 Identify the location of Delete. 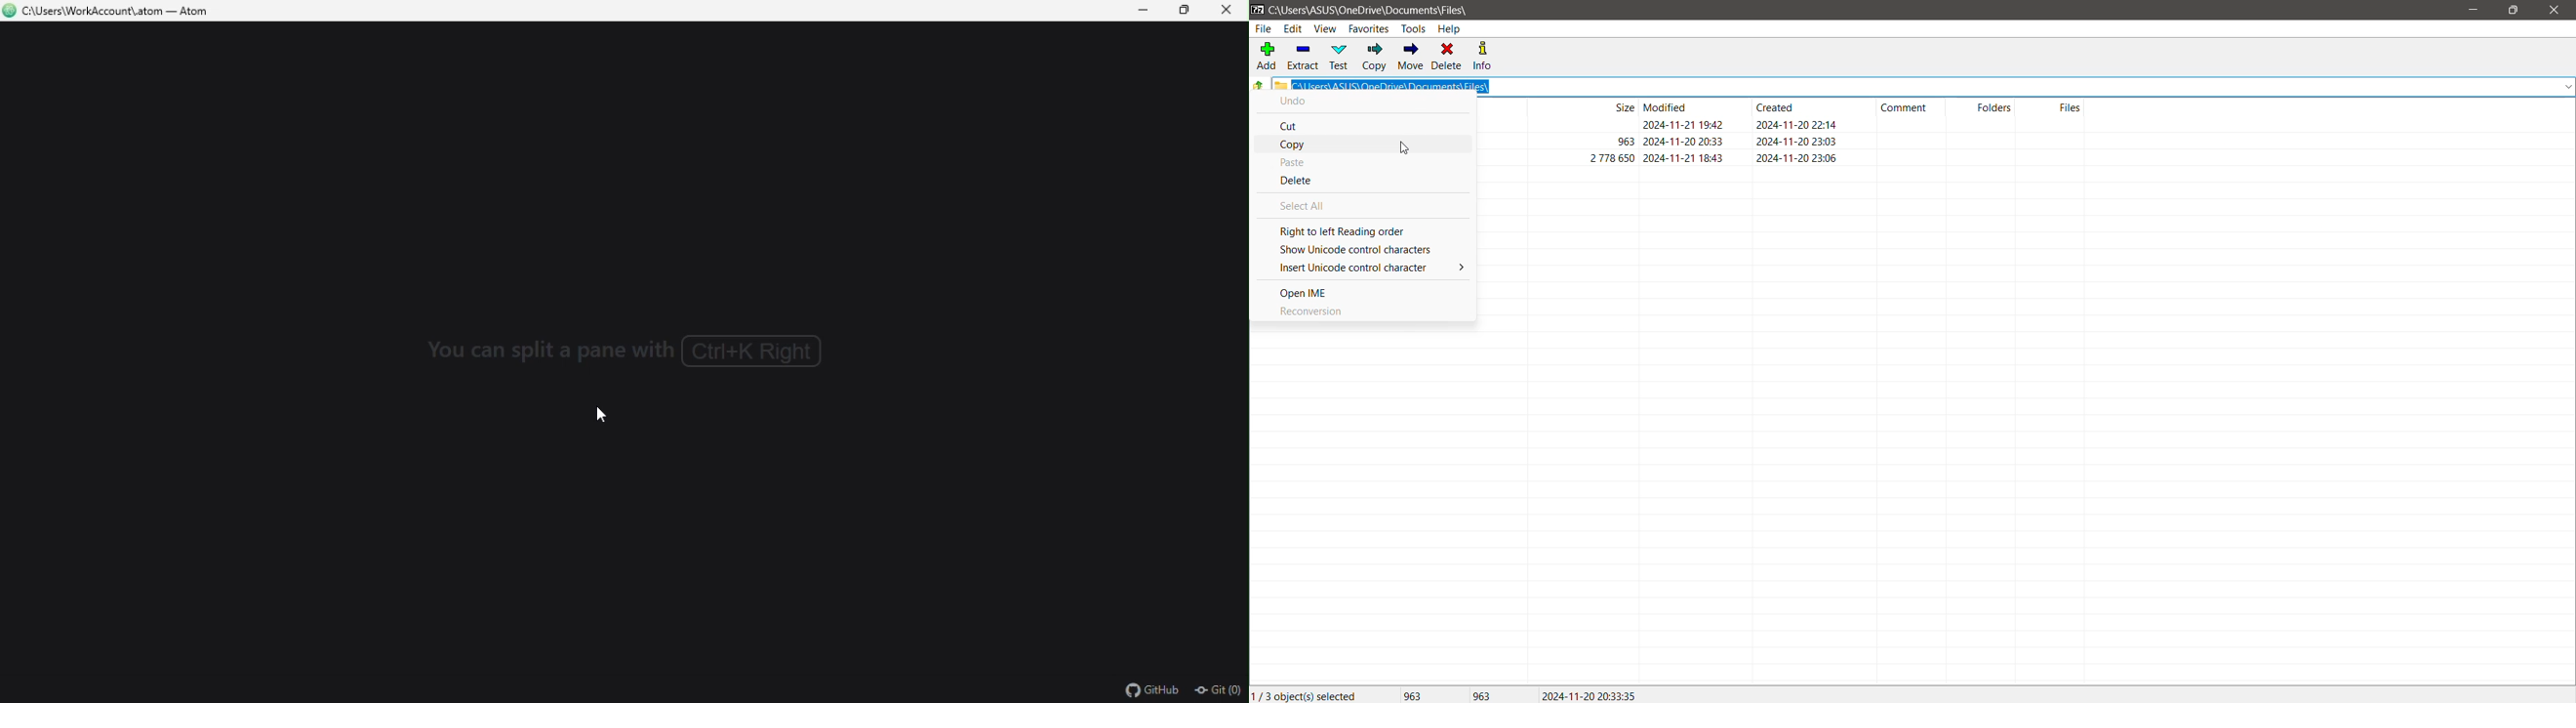
(1299, 181).